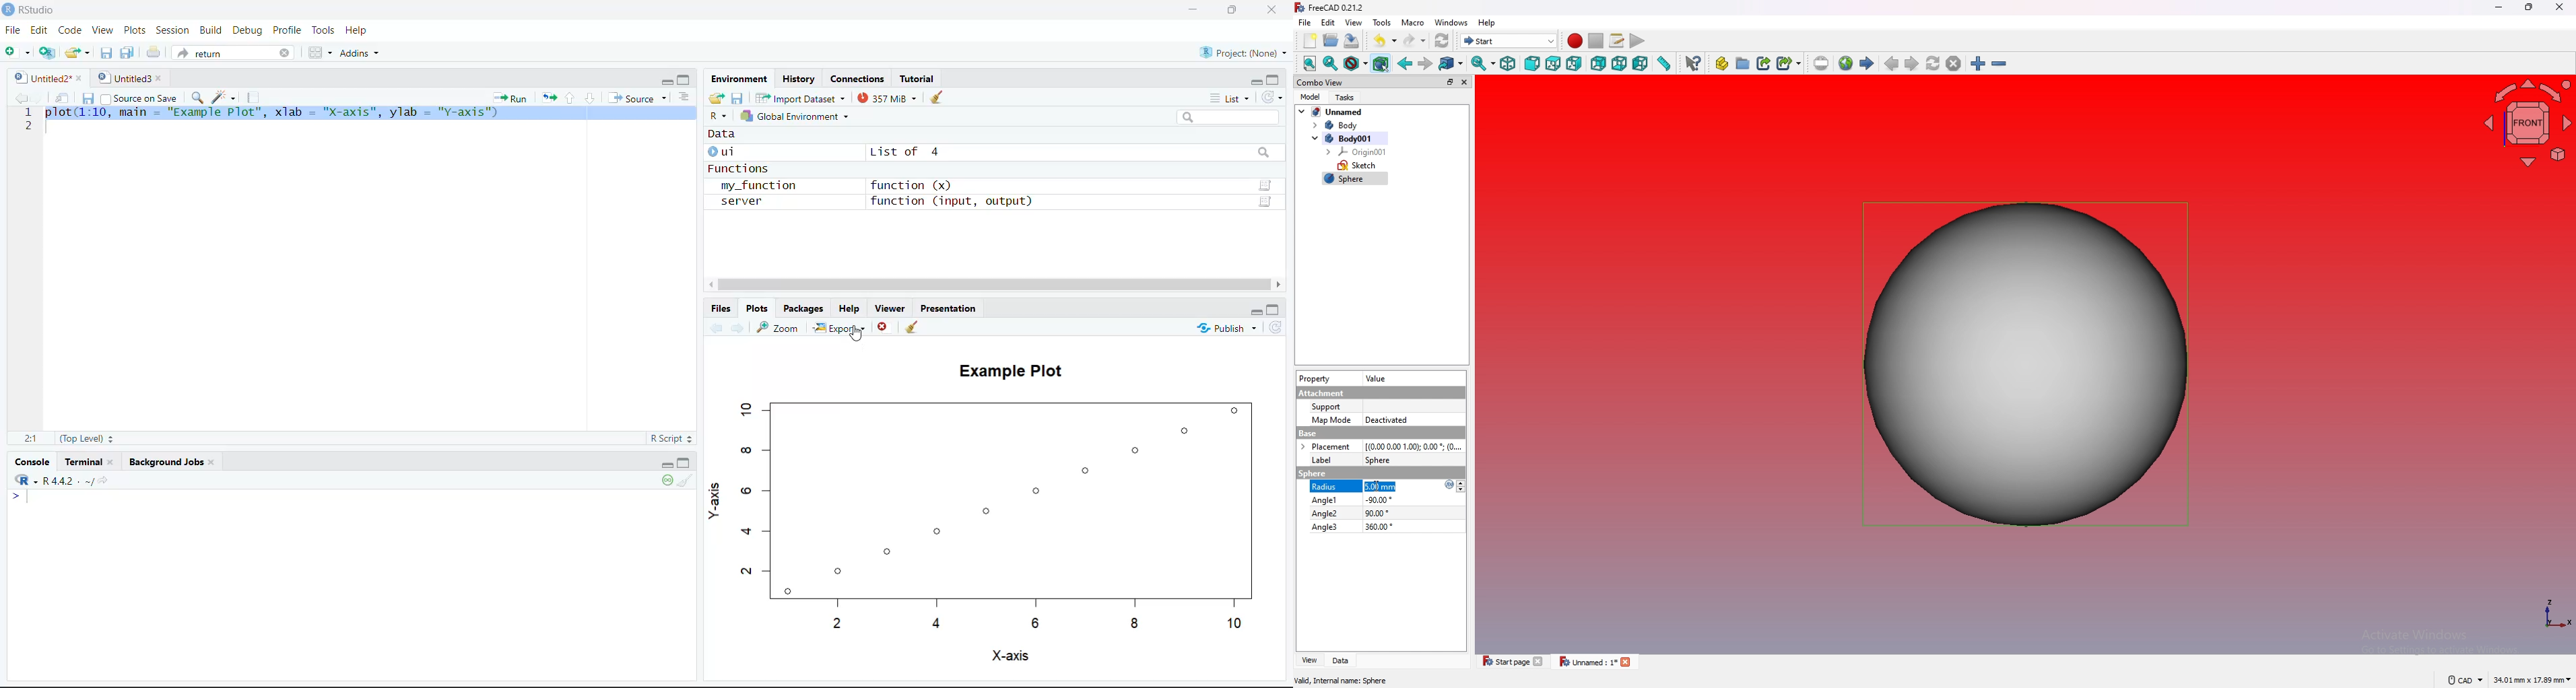 This screenshot has width=2576, height=700. I want to click on undo, so click(1385, 41).